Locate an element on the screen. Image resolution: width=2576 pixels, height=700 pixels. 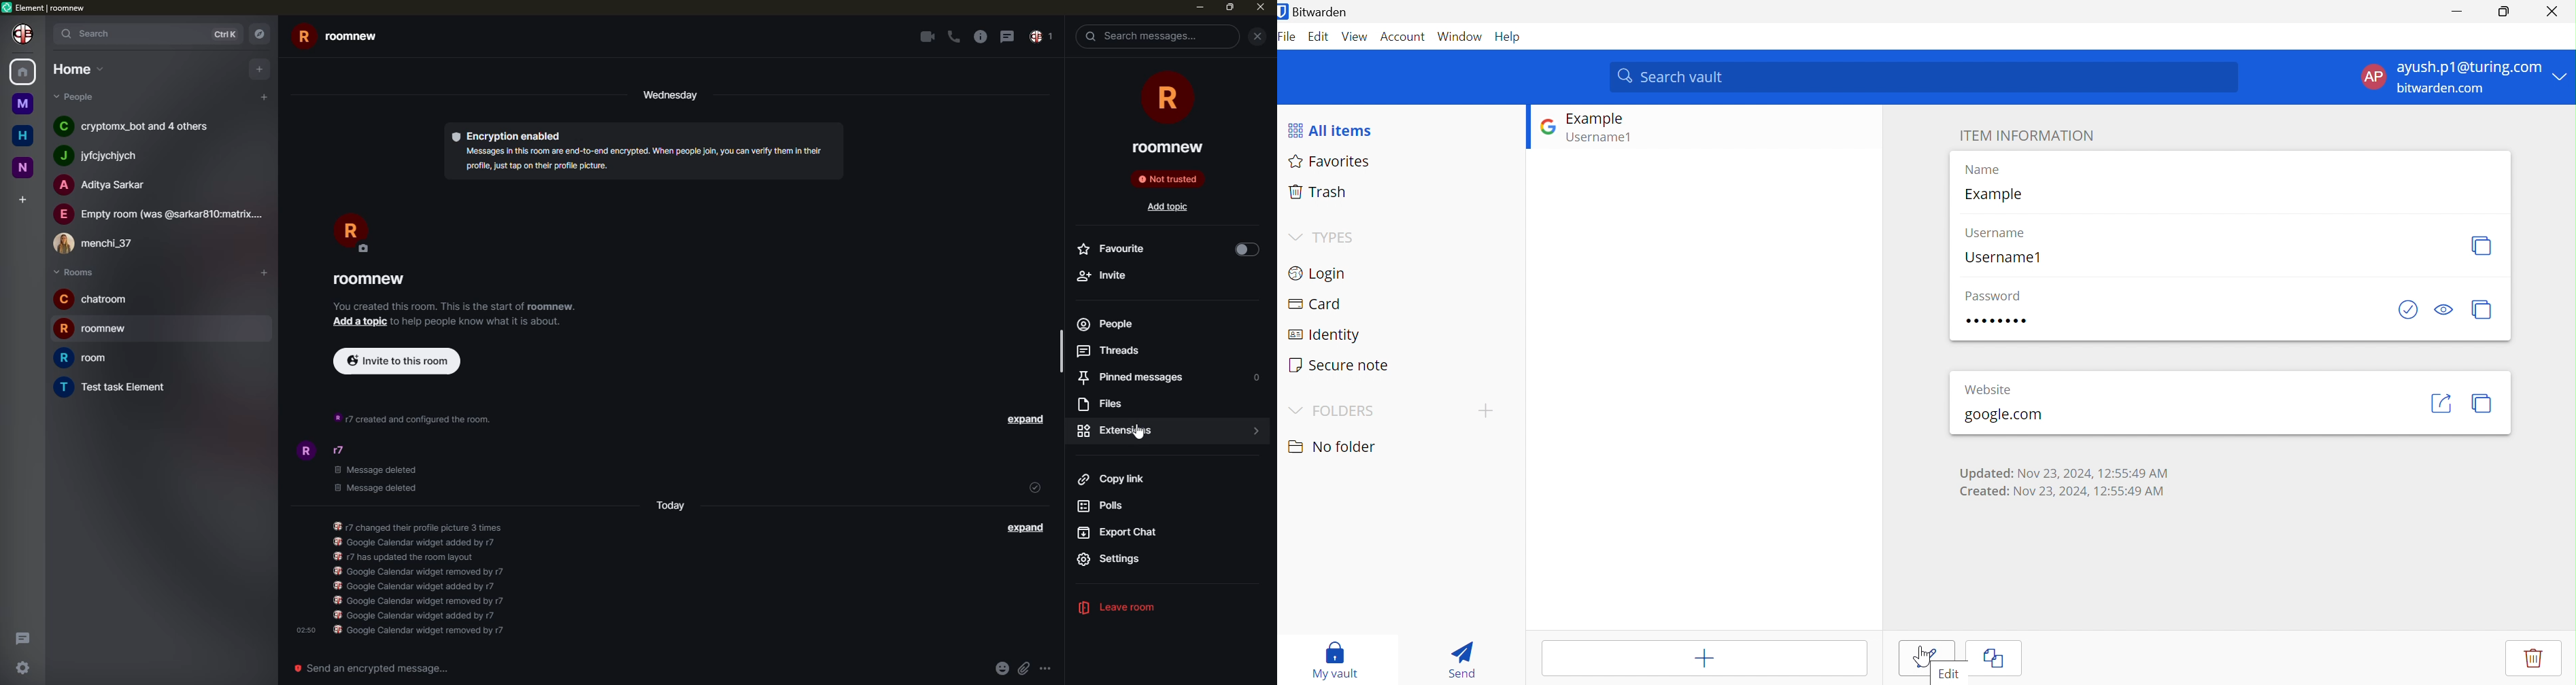
room is located at coordinates (84, 358).